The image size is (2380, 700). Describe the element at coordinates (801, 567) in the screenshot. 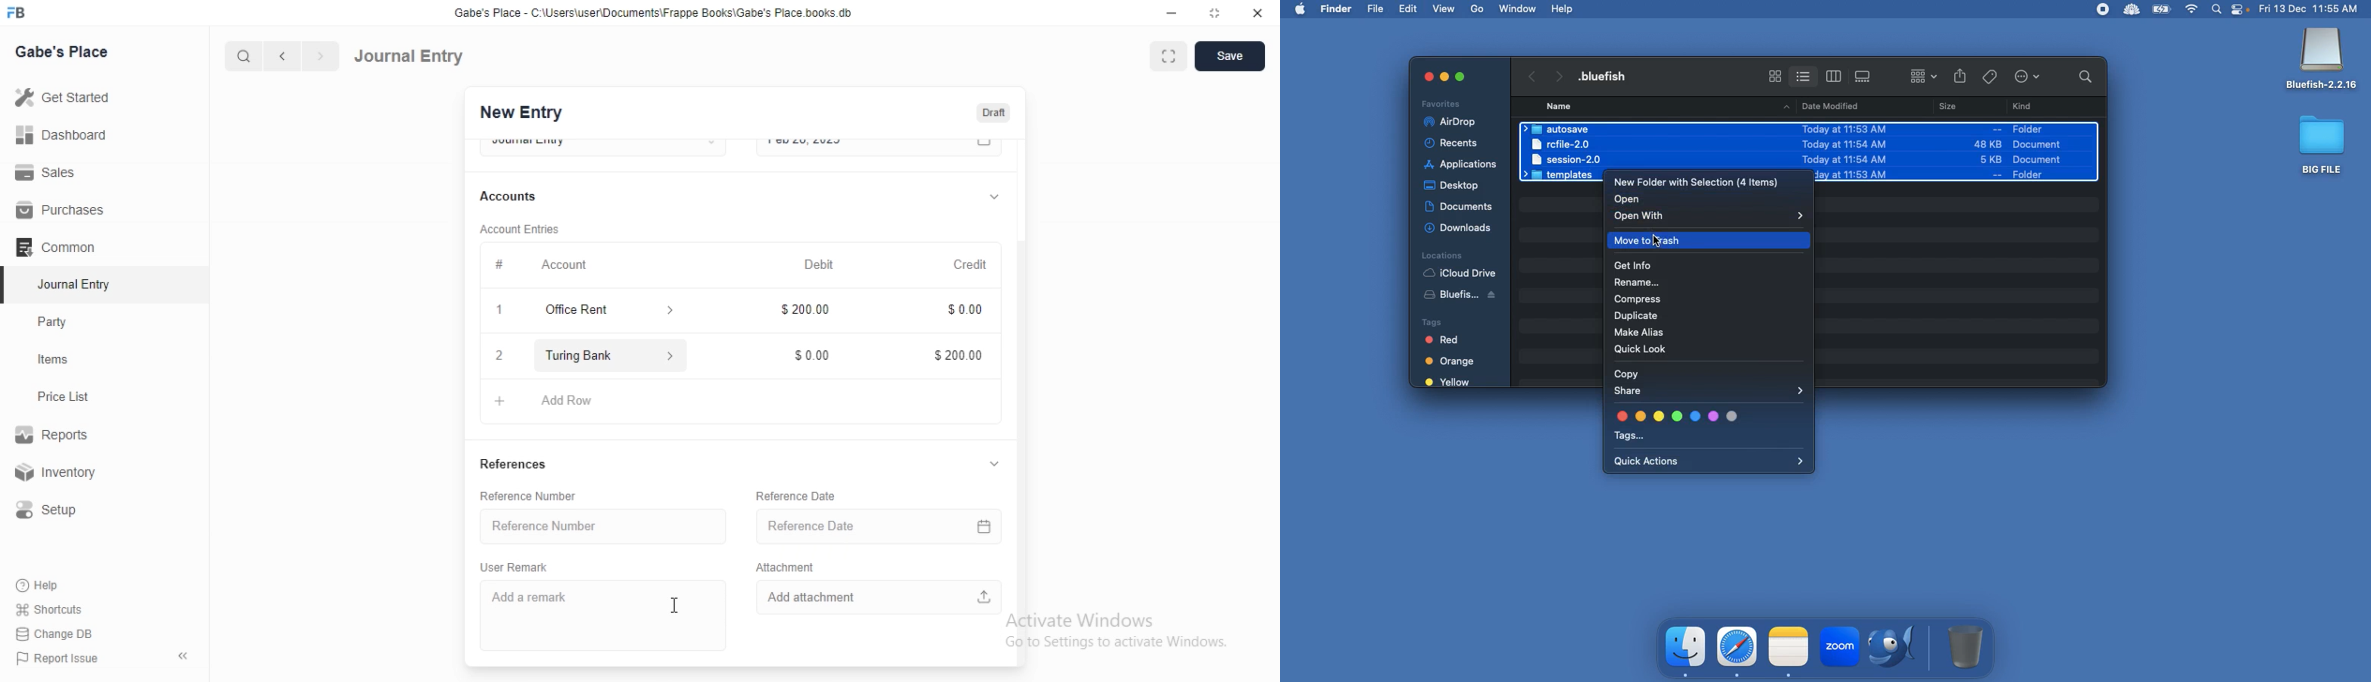

I see `‘Attachment` at that location.